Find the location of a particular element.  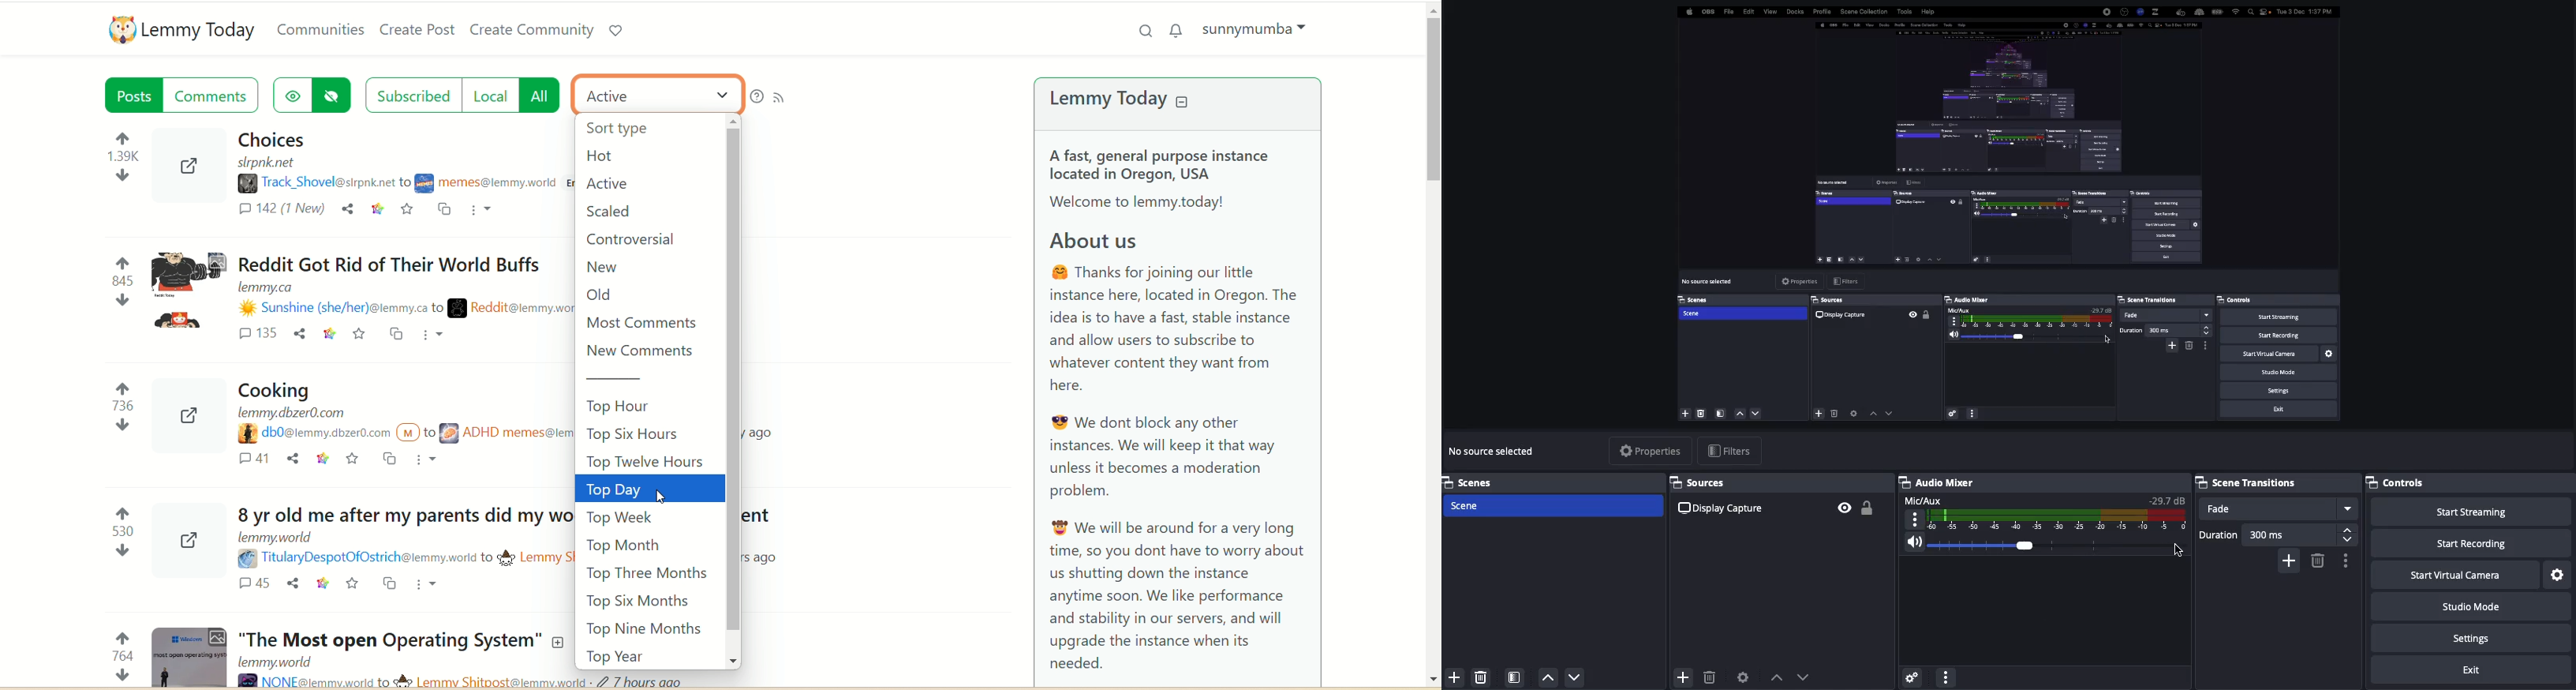

Fade is located at coordinates (2280, 508).